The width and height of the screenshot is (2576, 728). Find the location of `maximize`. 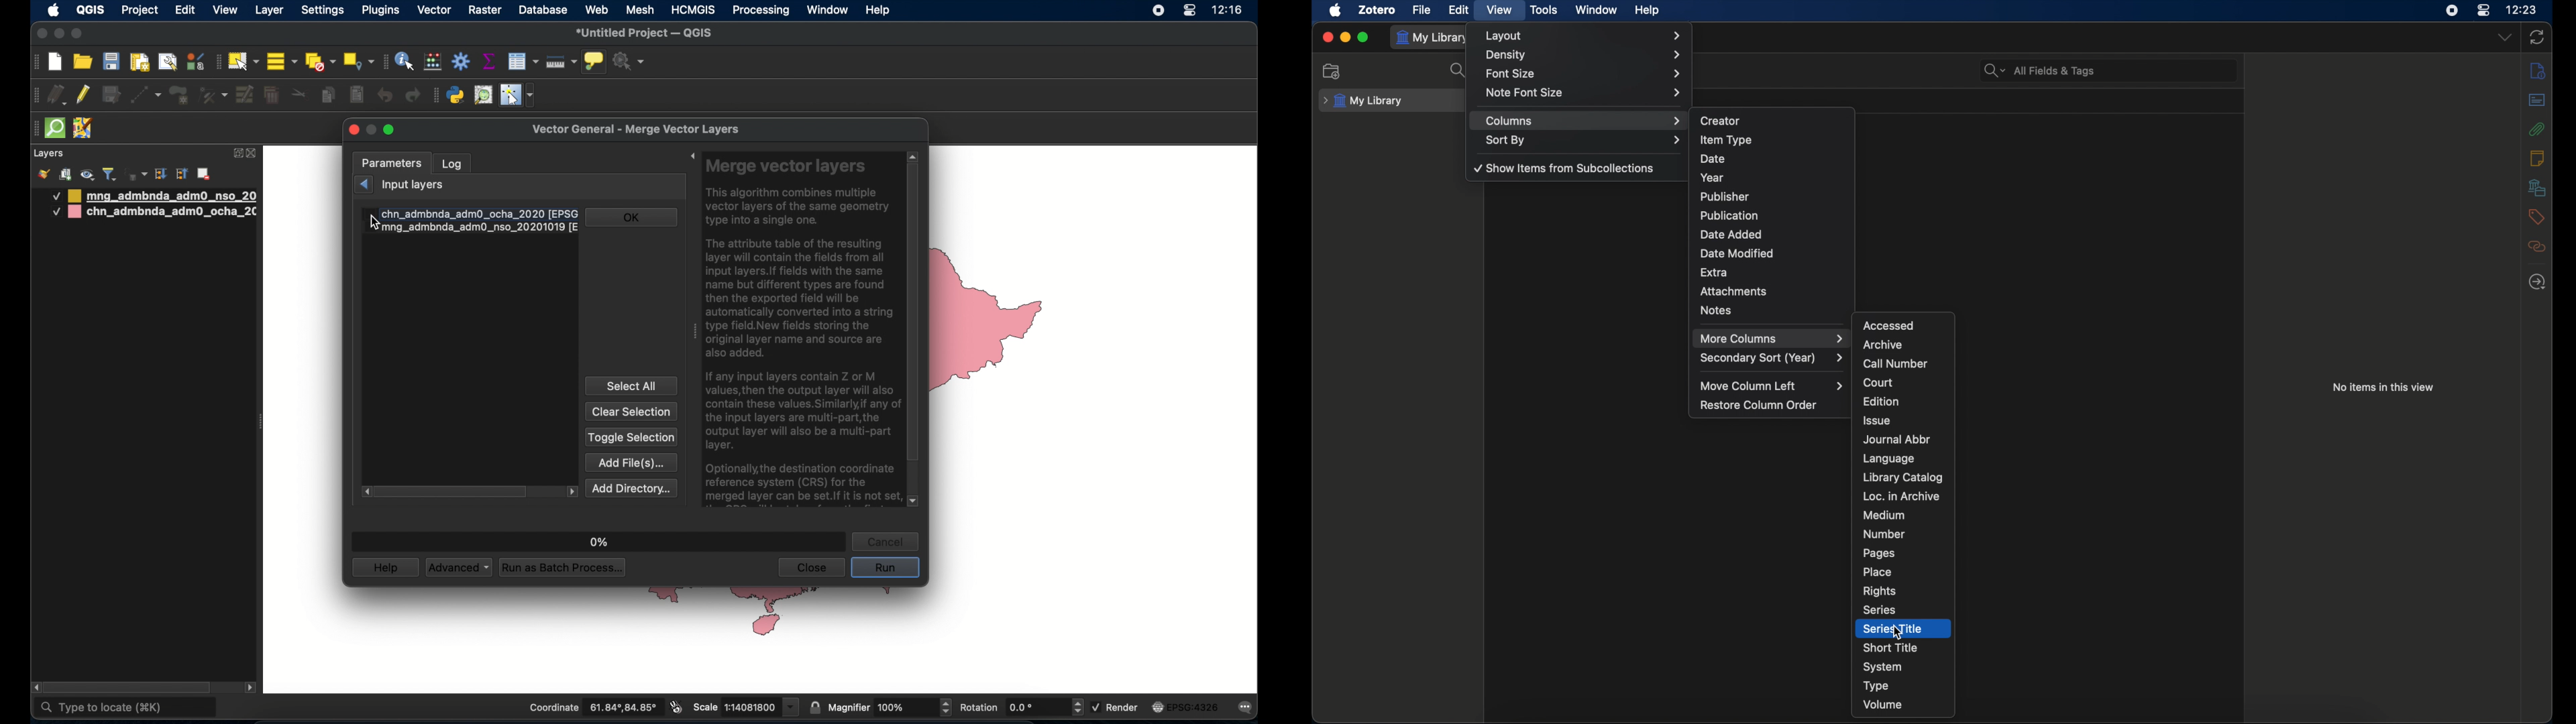

maximize is located at coordinates (392, 131).